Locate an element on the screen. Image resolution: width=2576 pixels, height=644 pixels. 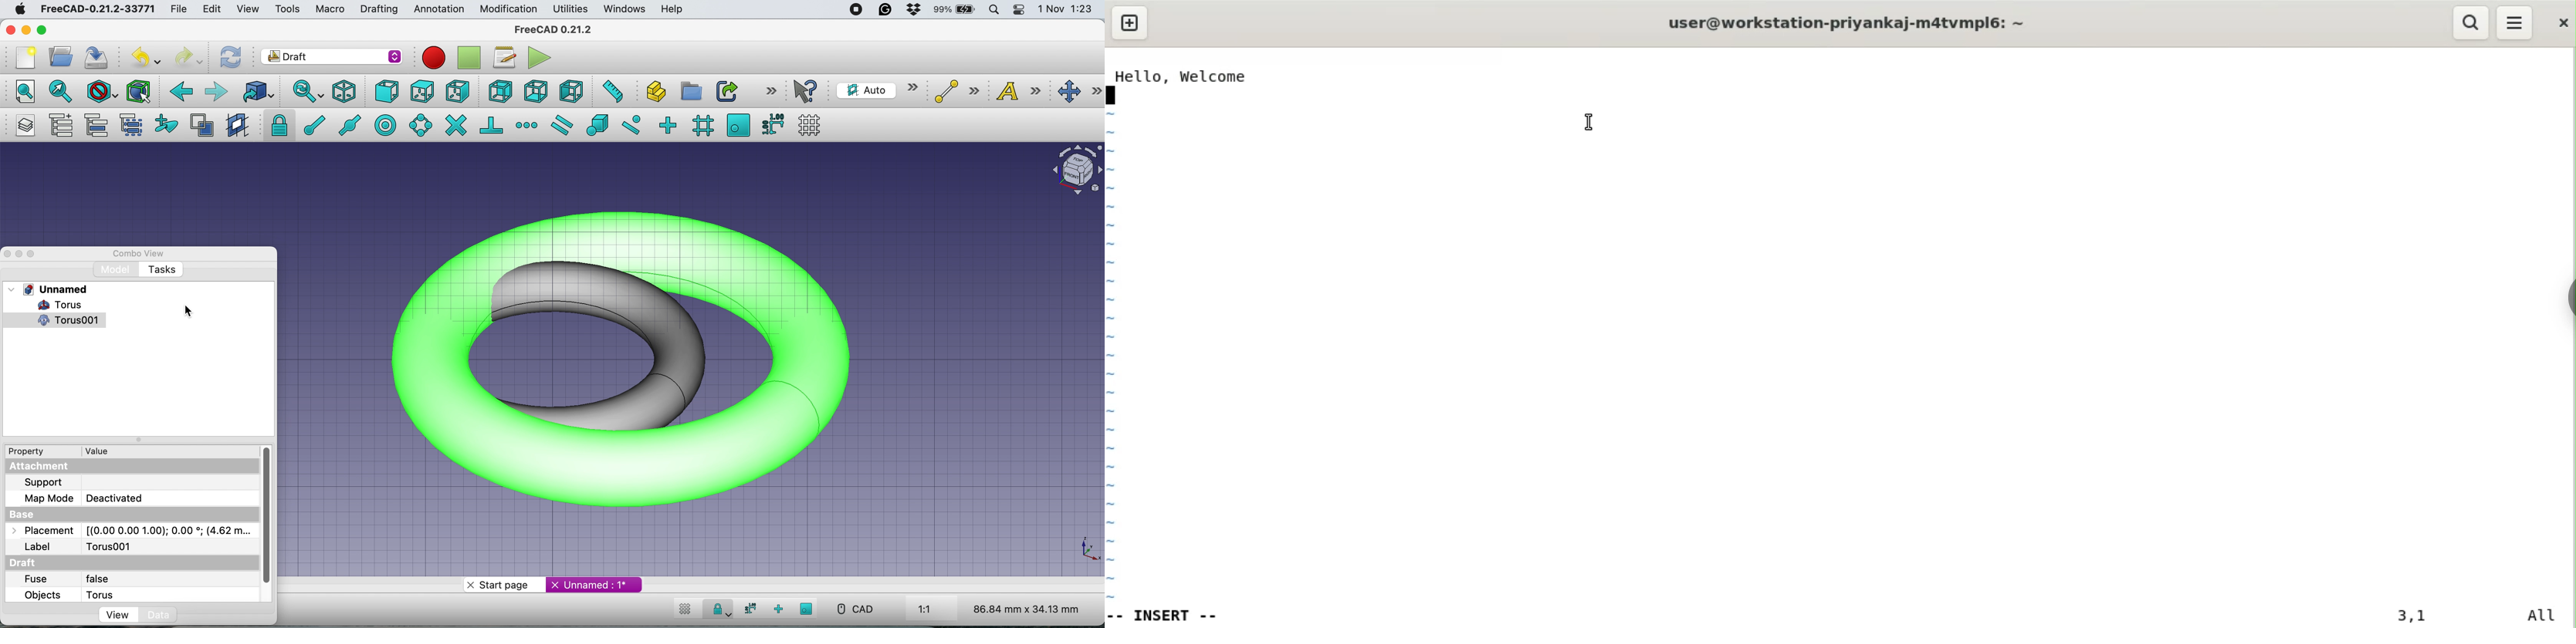
undo is located at coordinates (145, 55).